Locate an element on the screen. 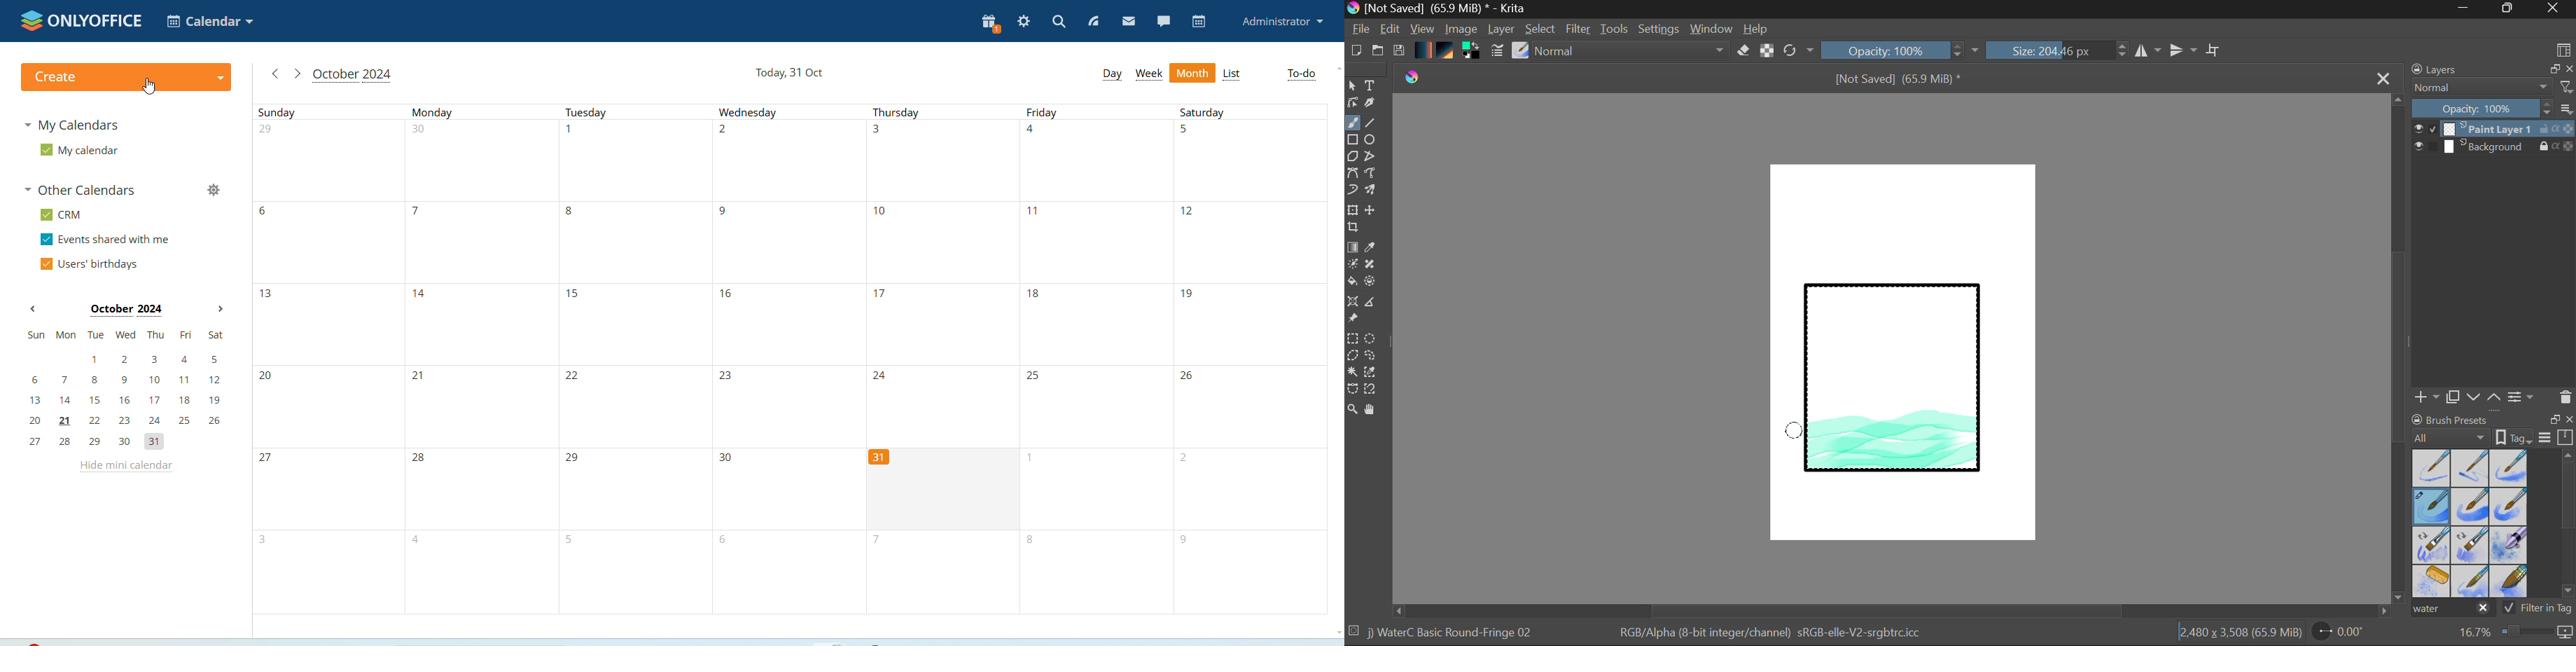 Image resolution: width=2576 pixels, height=672 pixels. Water C - Special Splats is located at coordinates (2433, 581).